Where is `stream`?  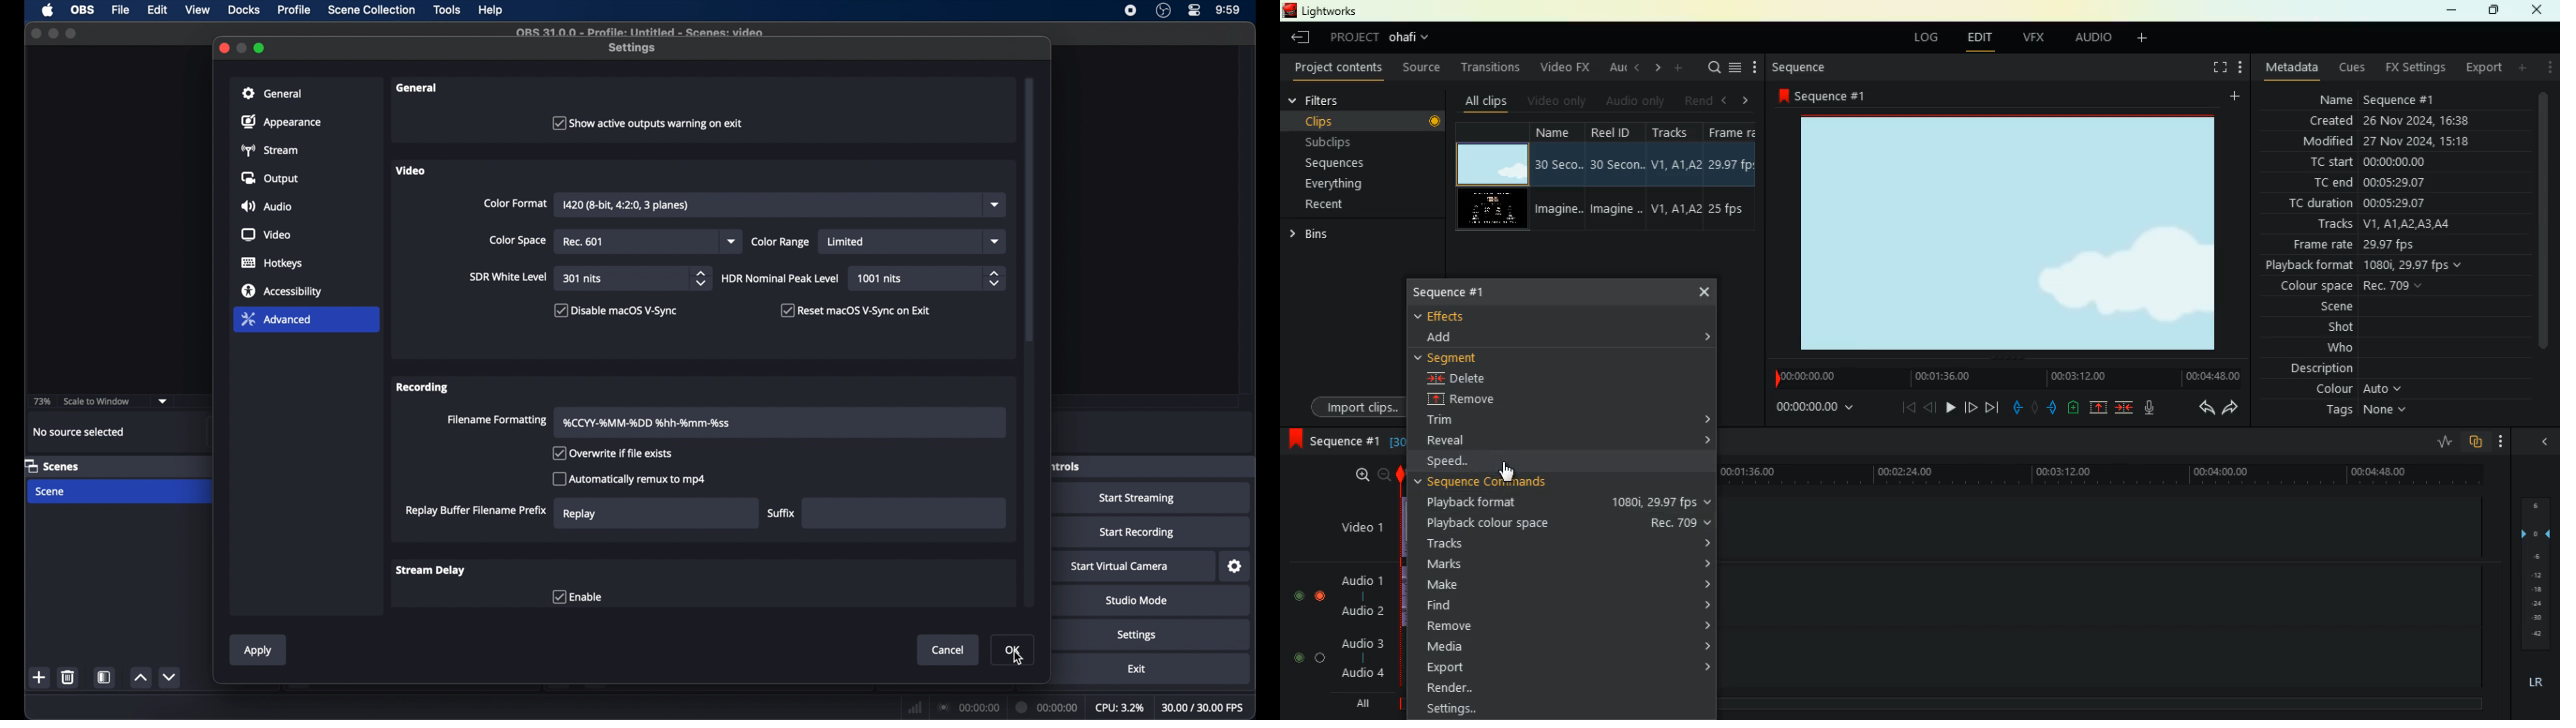 stream is located at coordinates (272, 151).